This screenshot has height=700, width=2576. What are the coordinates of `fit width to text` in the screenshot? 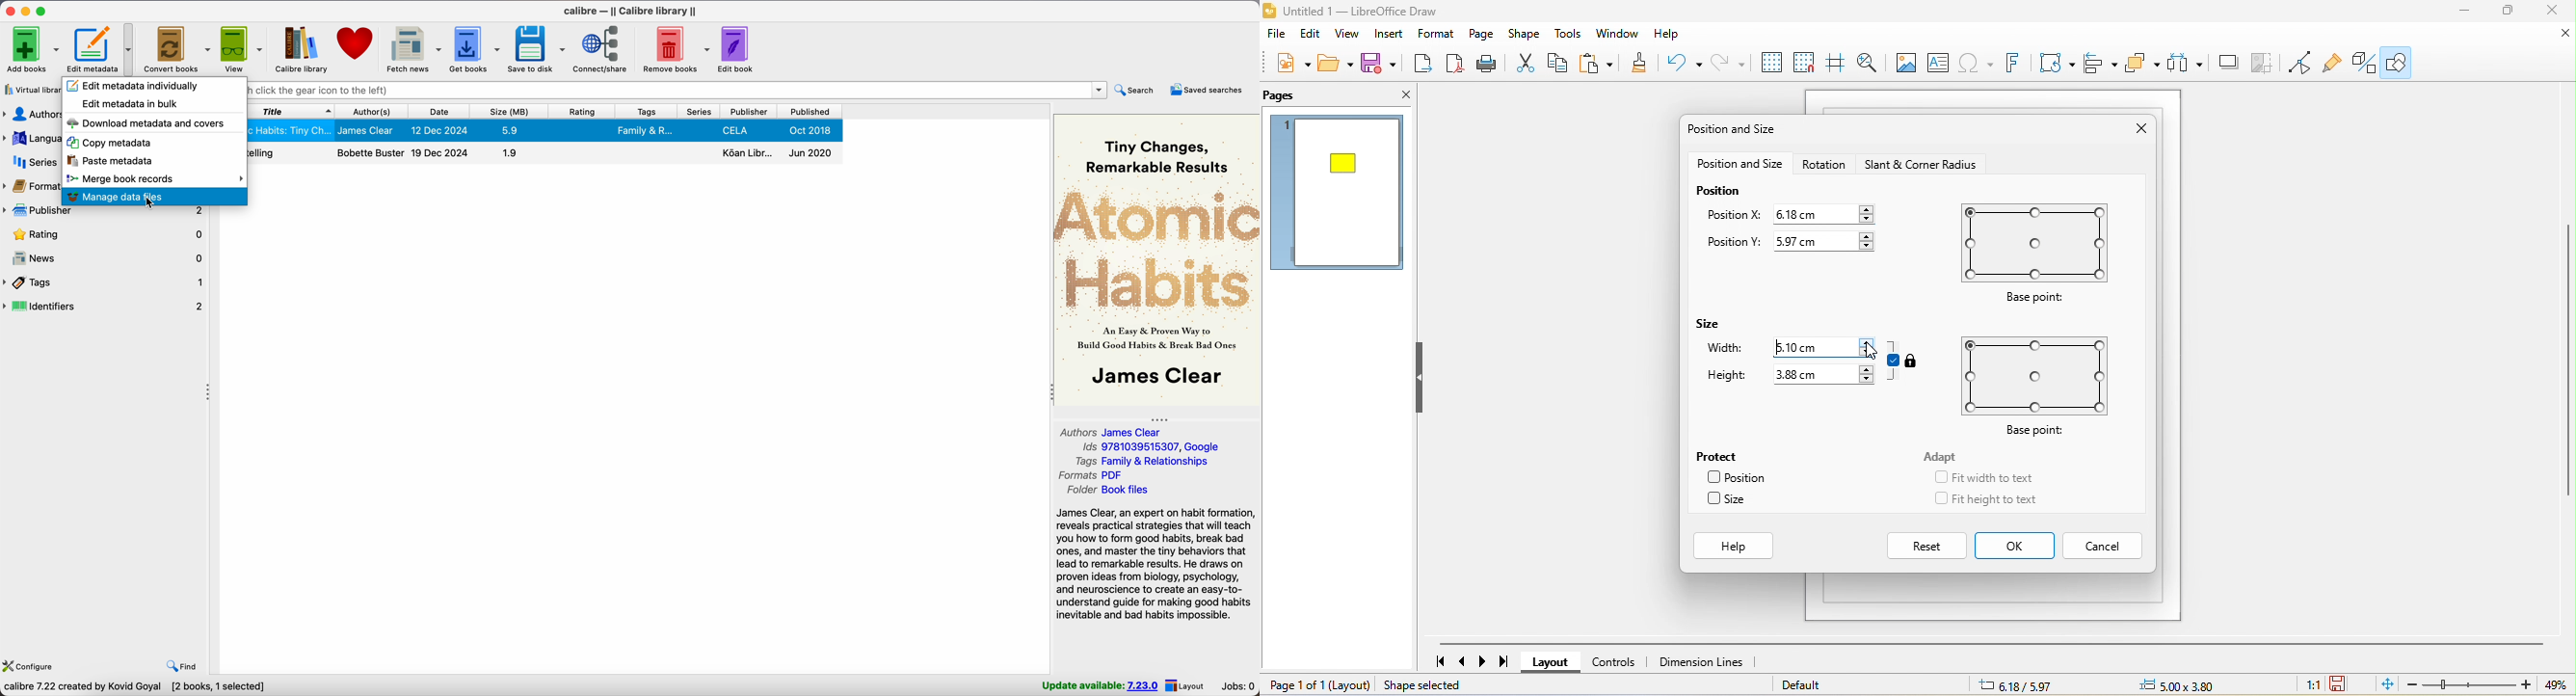 It's located at (1985, 478).